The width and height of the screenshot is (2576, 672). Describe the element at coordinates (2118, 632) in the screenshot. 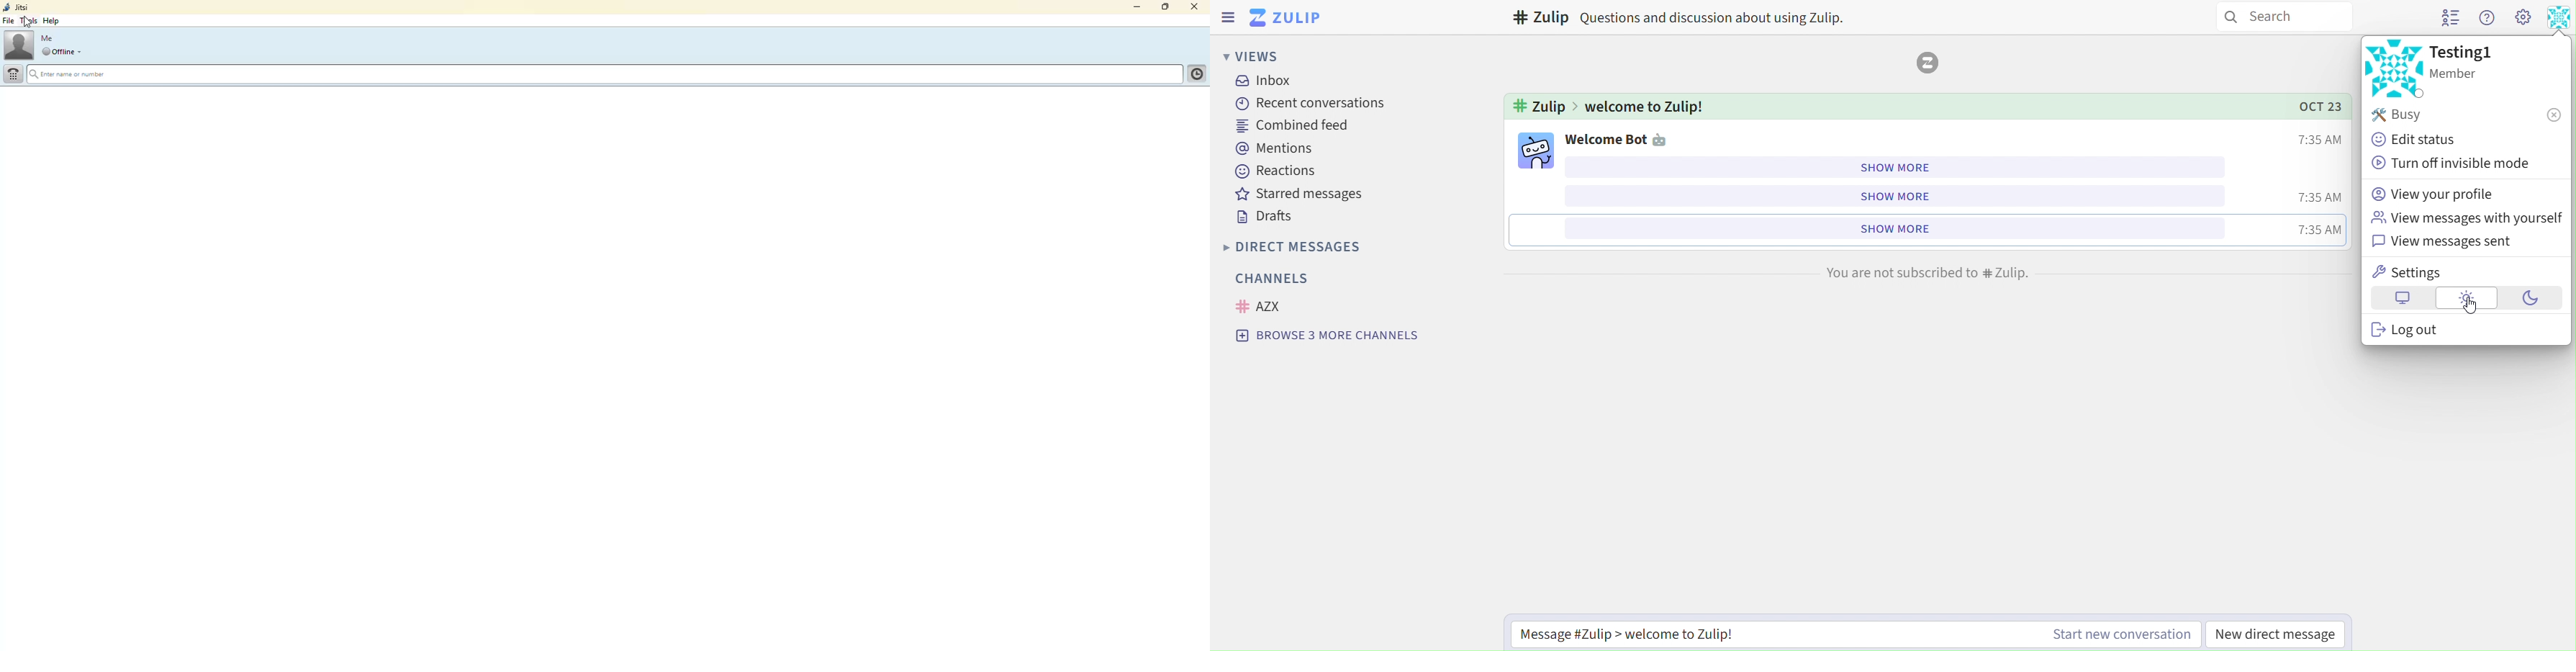

I see `Start new conversation` at that location.